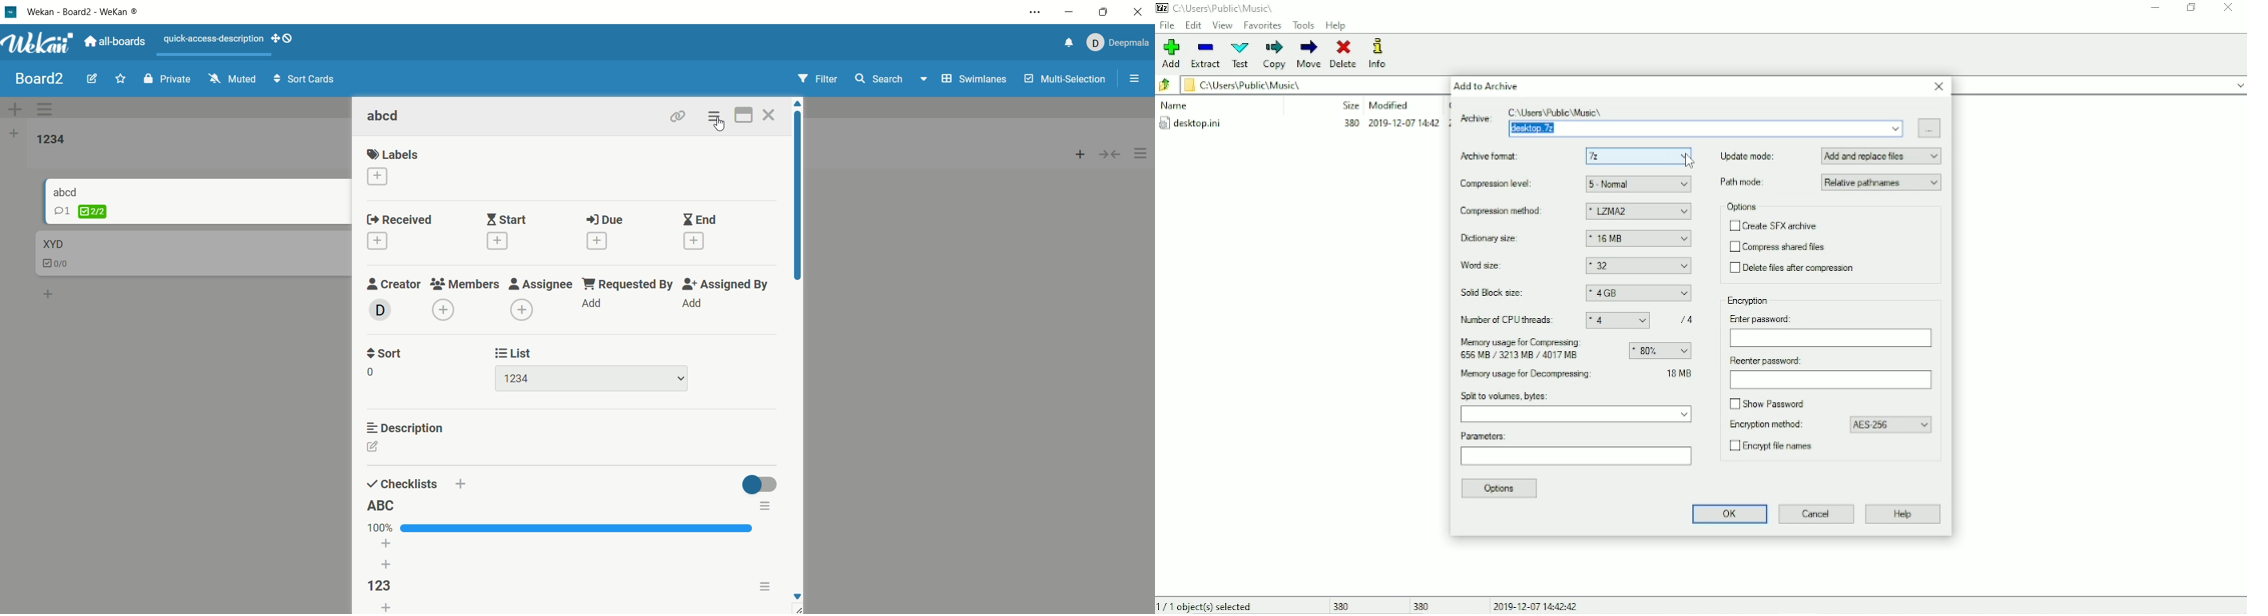  I want to click on Favorites, so click(1262, 26).